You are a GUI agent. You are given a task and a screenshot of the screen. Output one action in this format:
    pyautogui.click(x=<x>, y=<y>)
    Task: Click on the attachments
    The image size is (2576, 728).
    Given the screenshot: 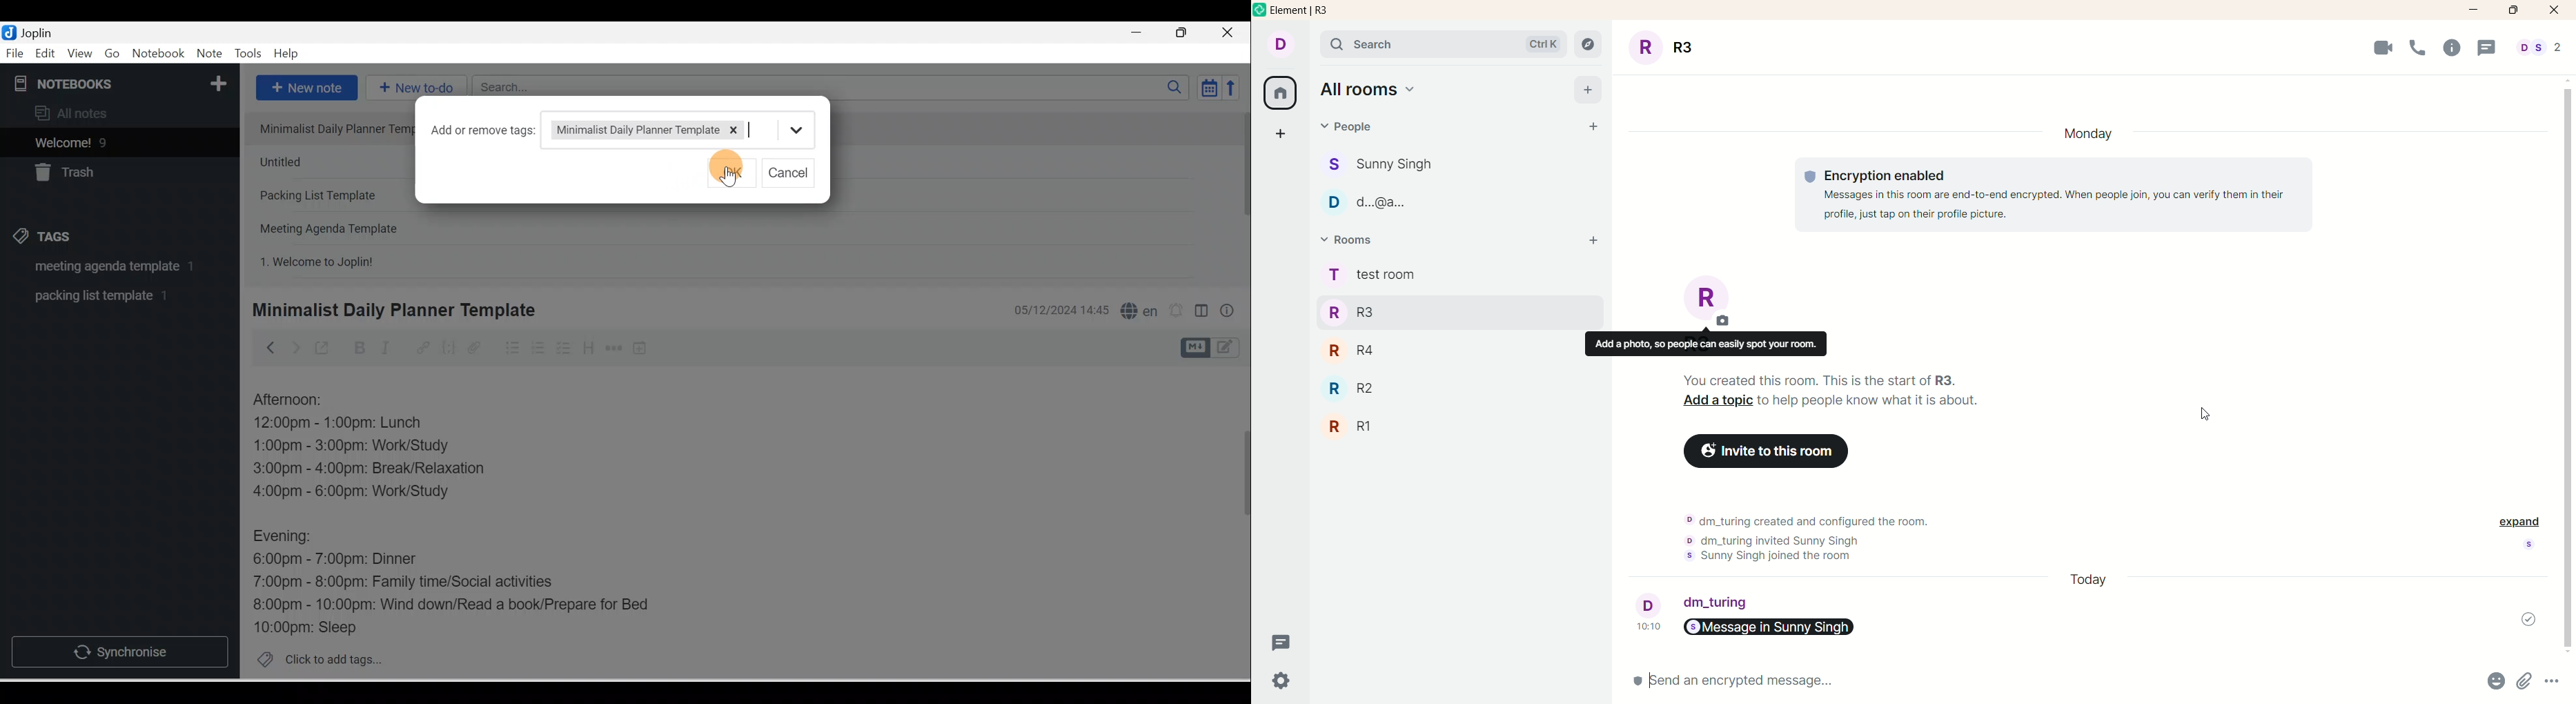 What is the action you would take?
    pyautogui.click(x=2526, y=682)
    